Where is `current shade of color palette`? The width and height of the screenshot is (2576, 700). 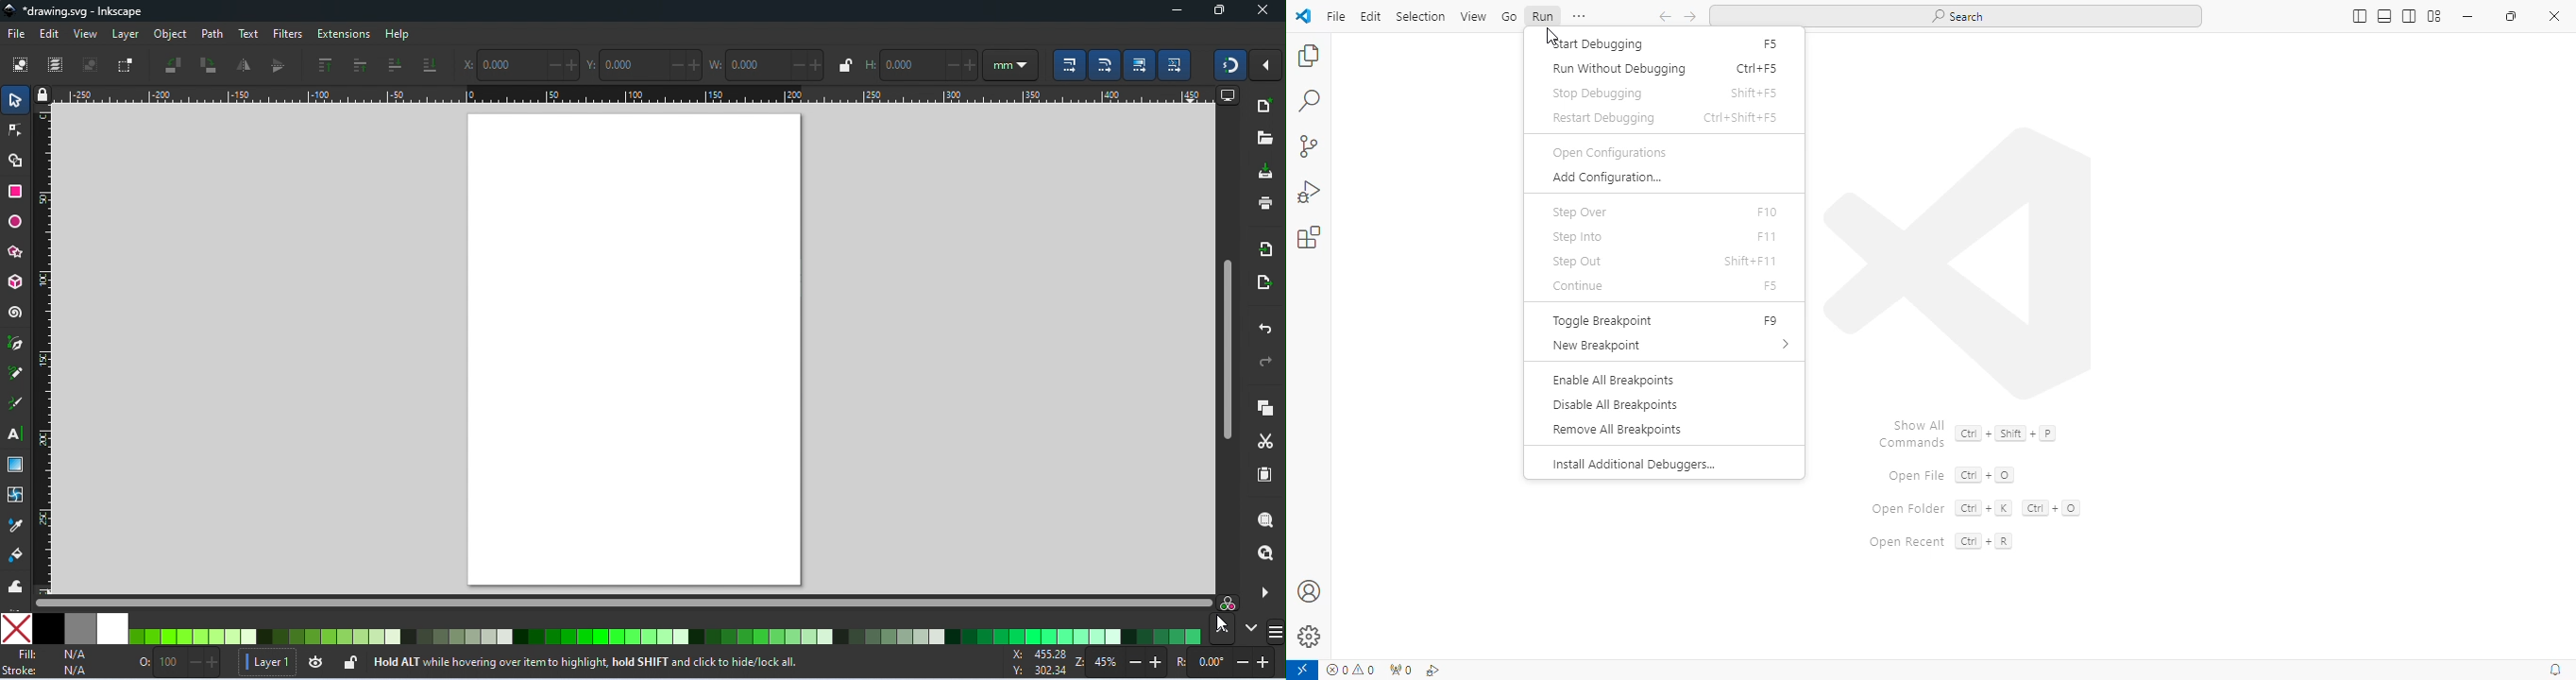 current shade of color palette is located at coordinates (664, 634).